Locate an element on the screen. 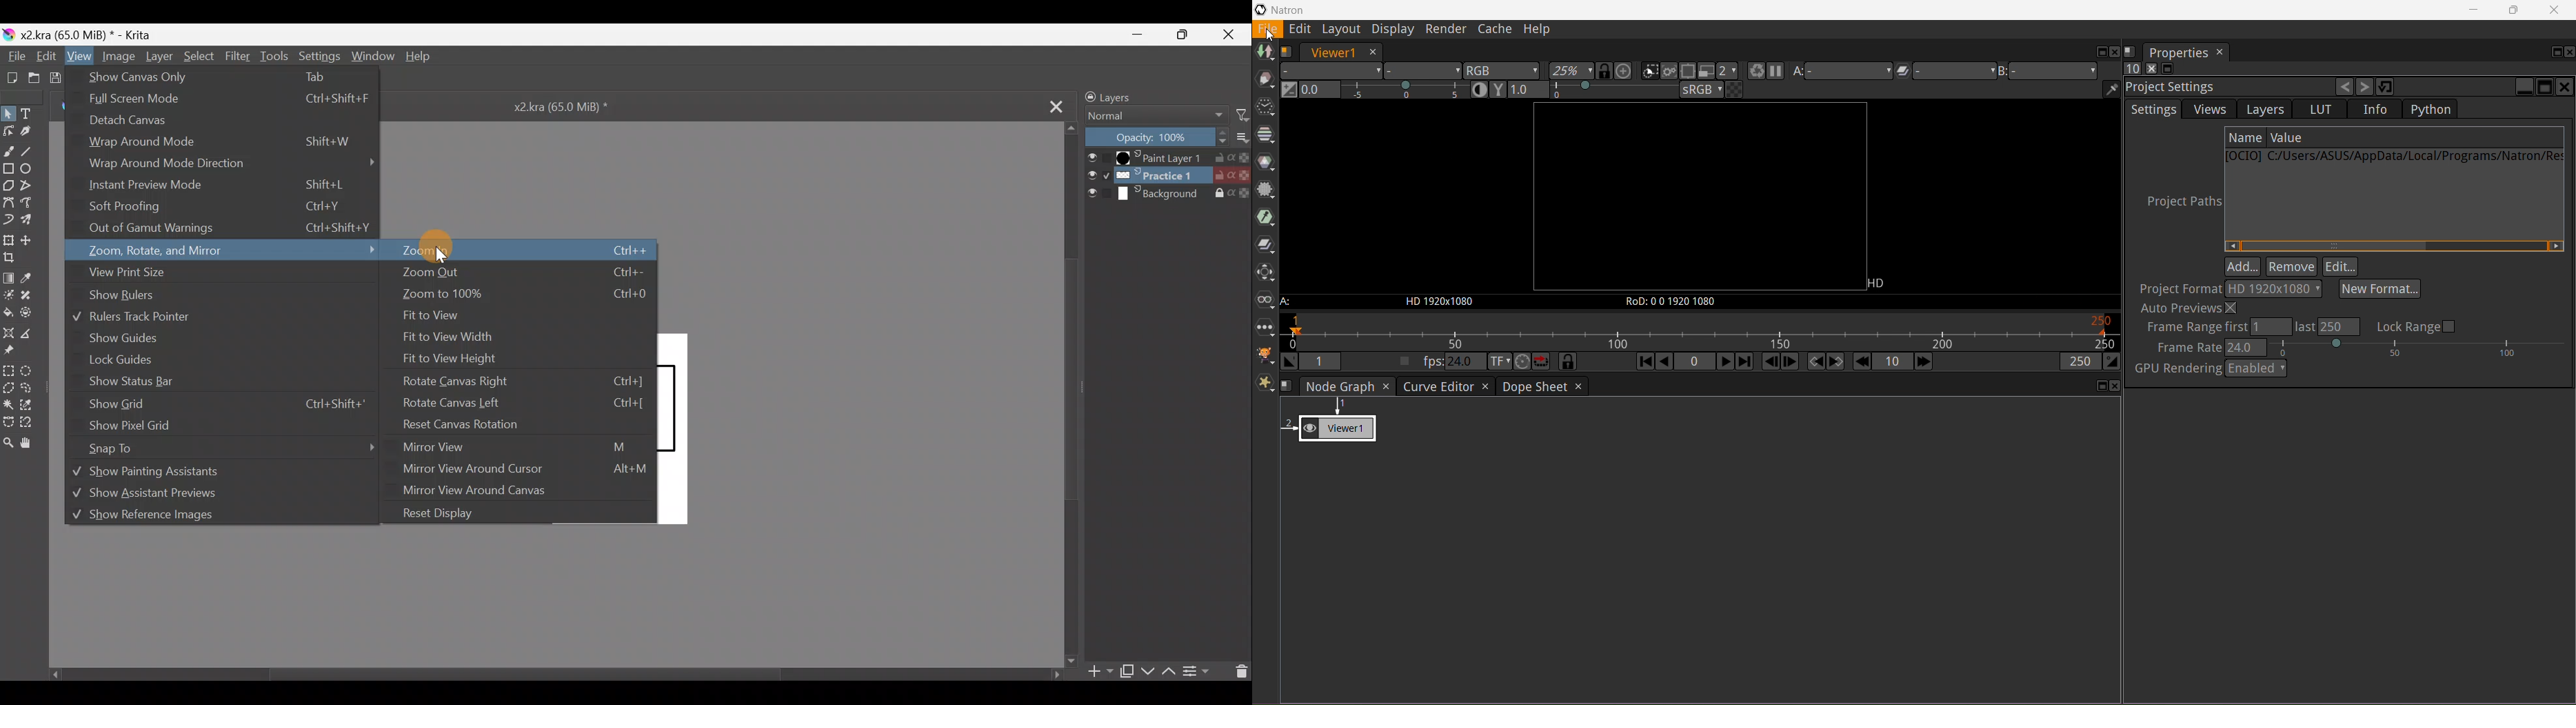  Rotate canvas right  Ctrl+] is located at coordinates (527, 381).